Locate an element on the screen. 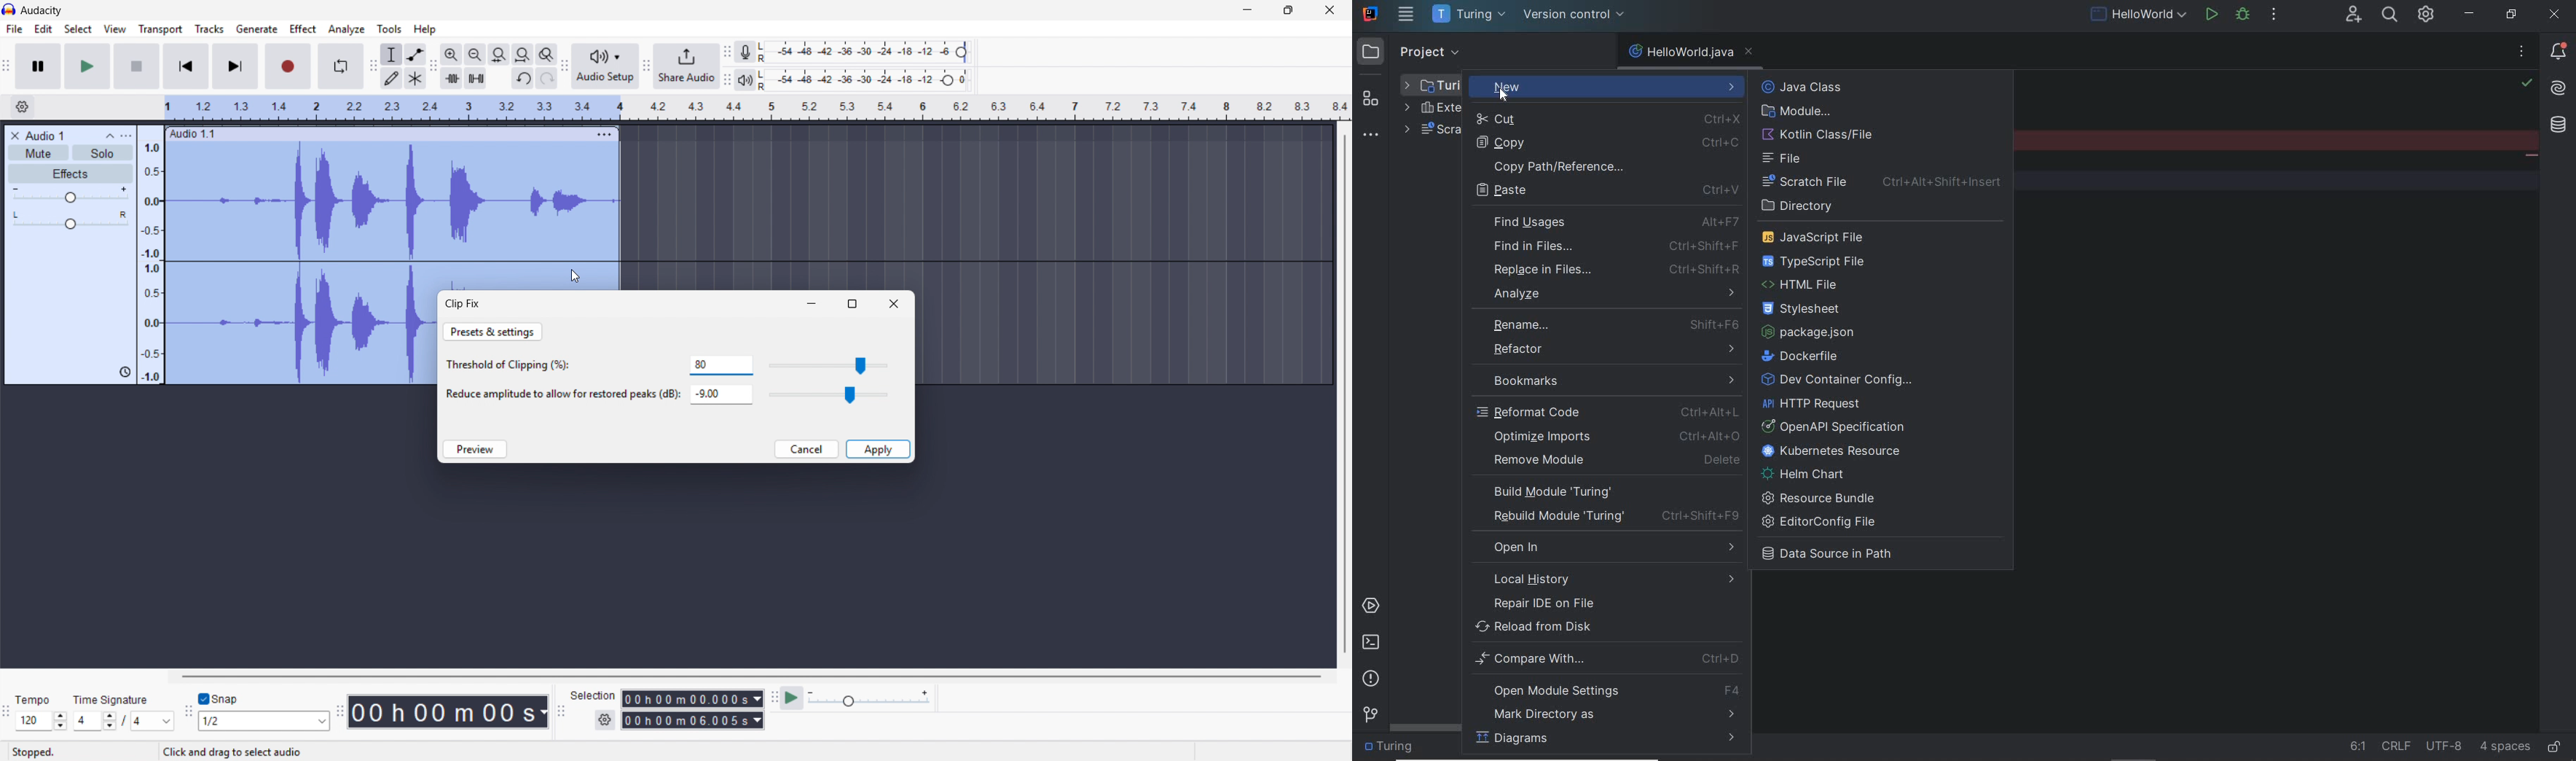 This screenshot has width=2576, height=784. Effect is located at coordinates (304, 30).